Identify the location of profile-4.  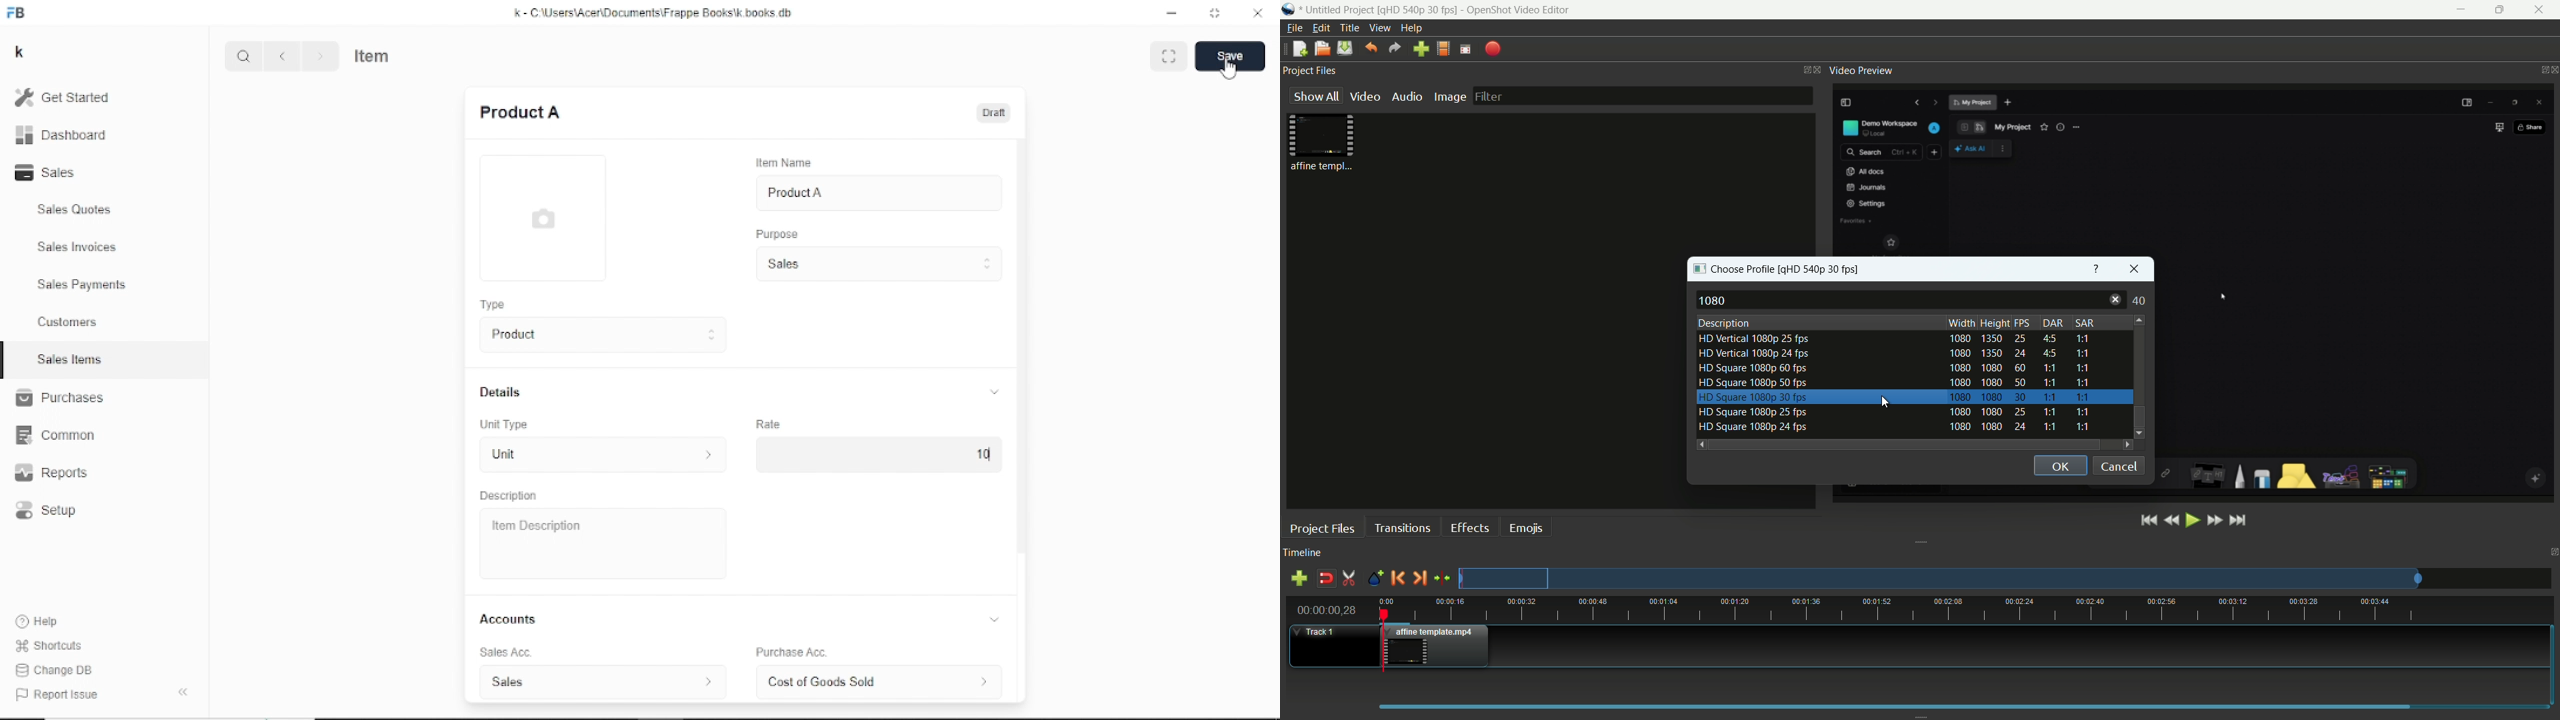
(1893, 384).